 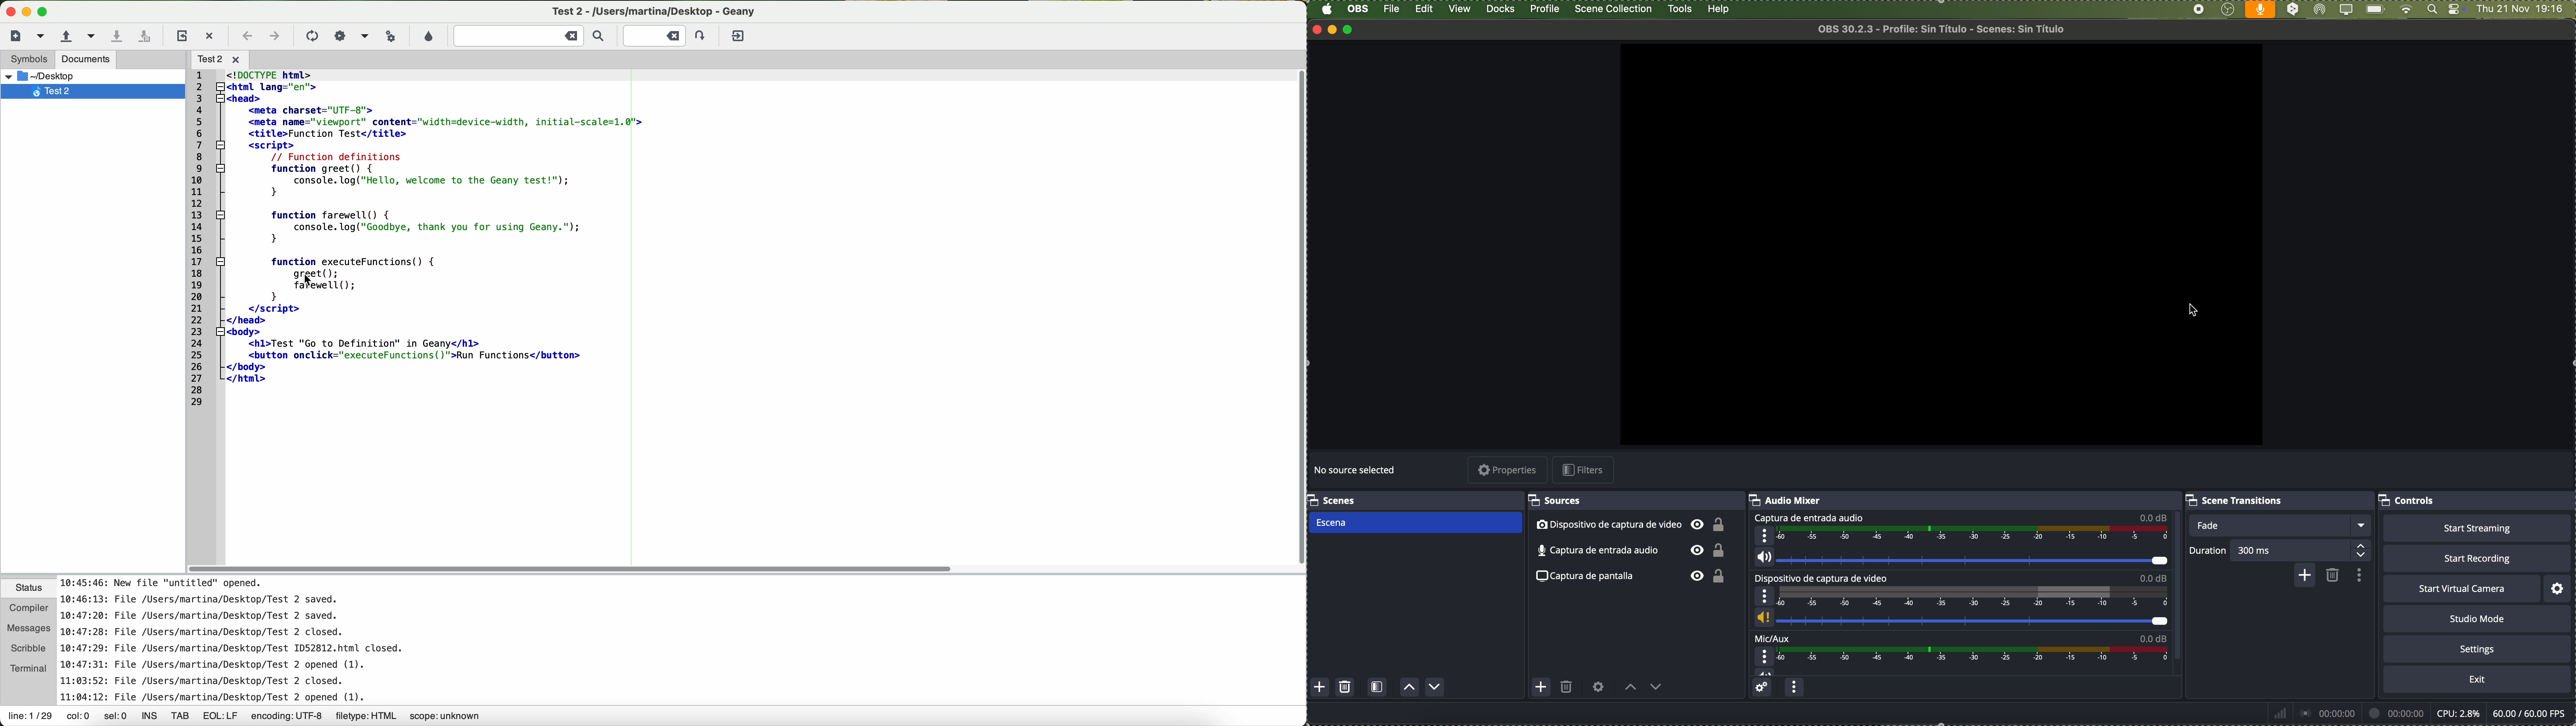 What do you see at coordinates (1424, 10) in the screenshot?
I see `edit` at bounding box center [1424, 10].